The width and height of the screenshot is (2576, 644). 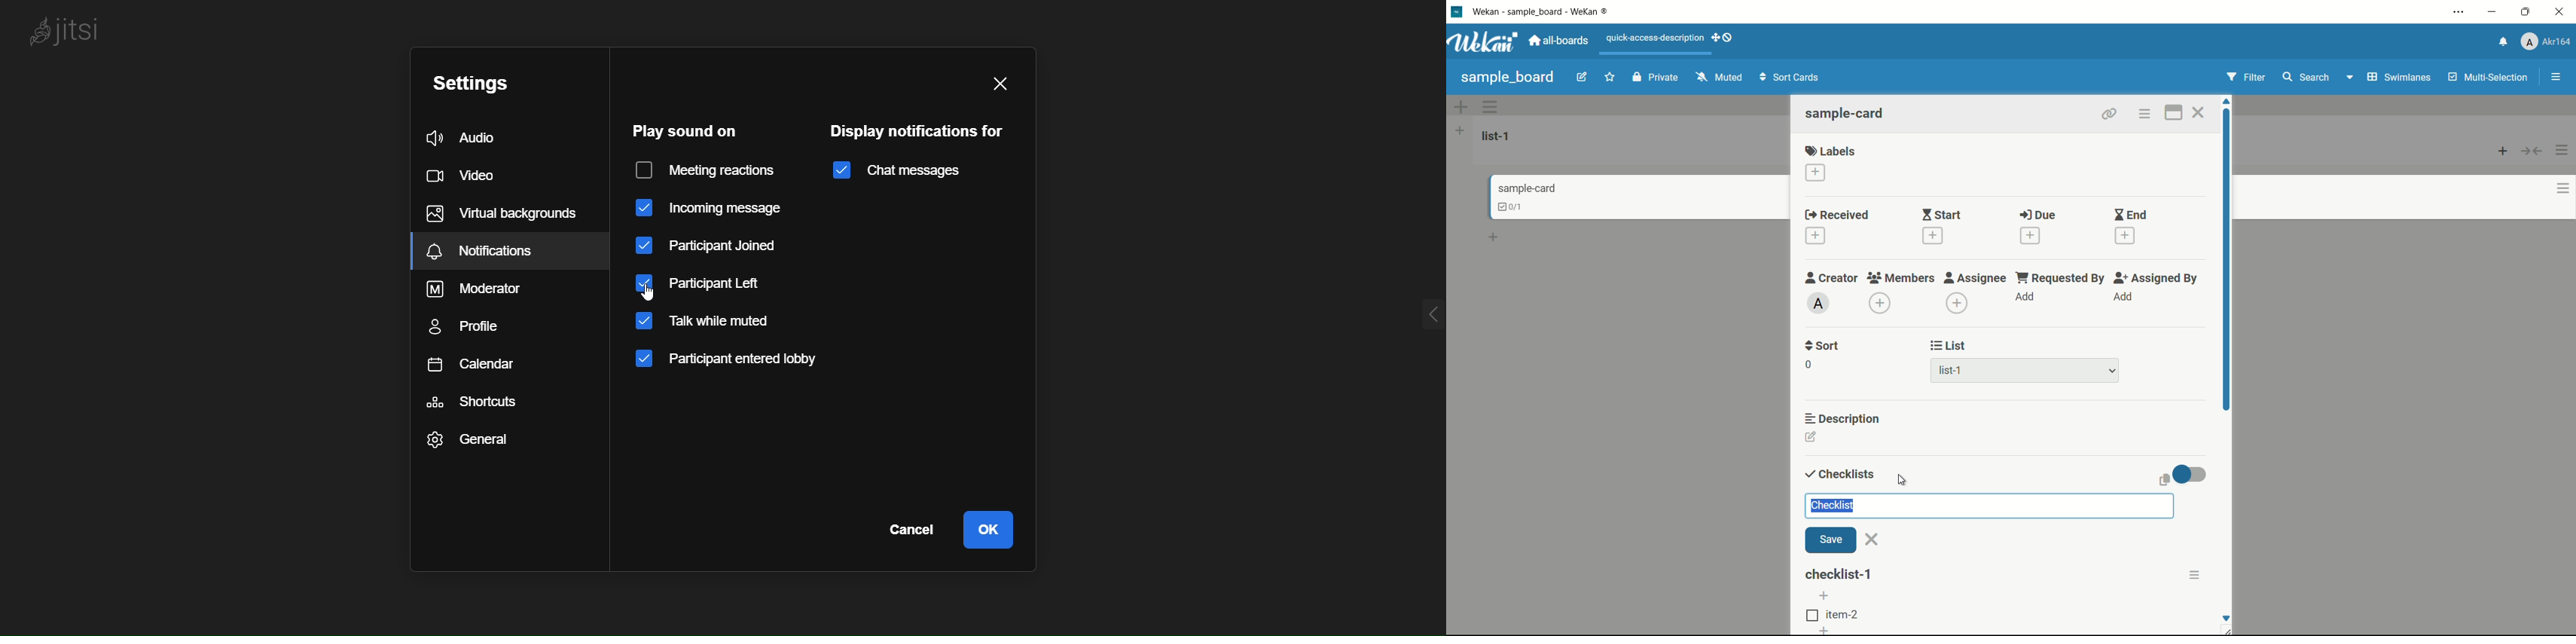 I want to click on admin, so click(x=1819, y=303).